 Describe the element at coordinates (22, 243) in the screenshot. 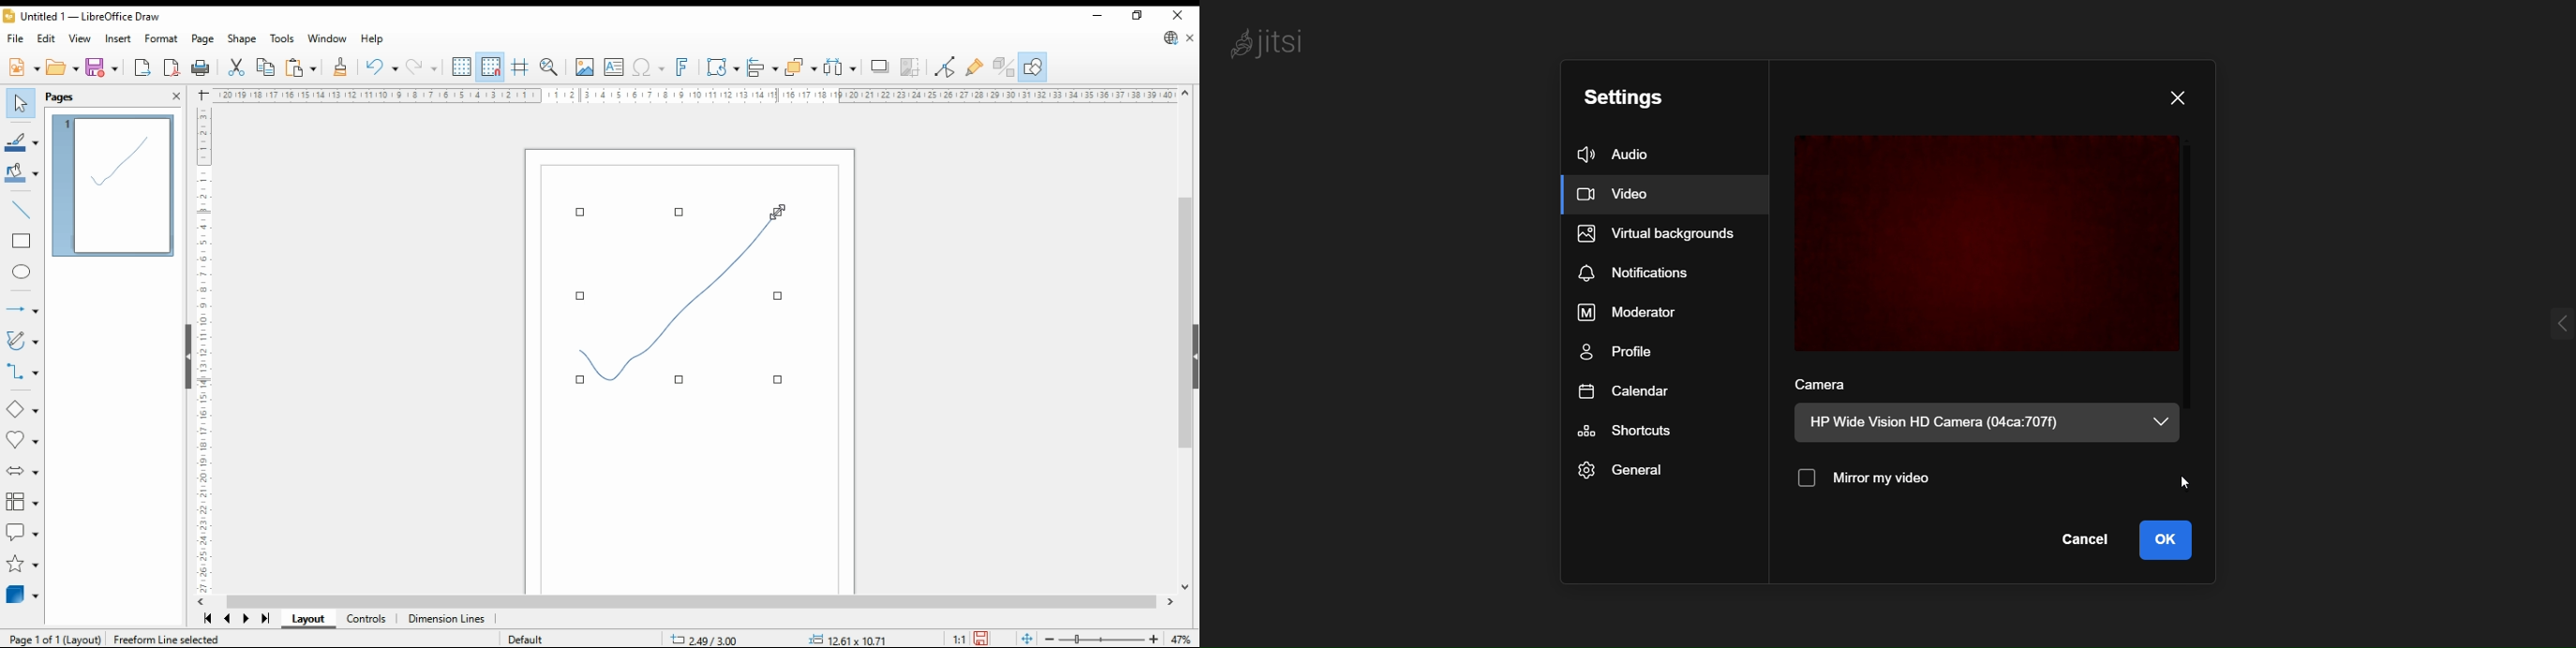

I see `rectangle` at that location.